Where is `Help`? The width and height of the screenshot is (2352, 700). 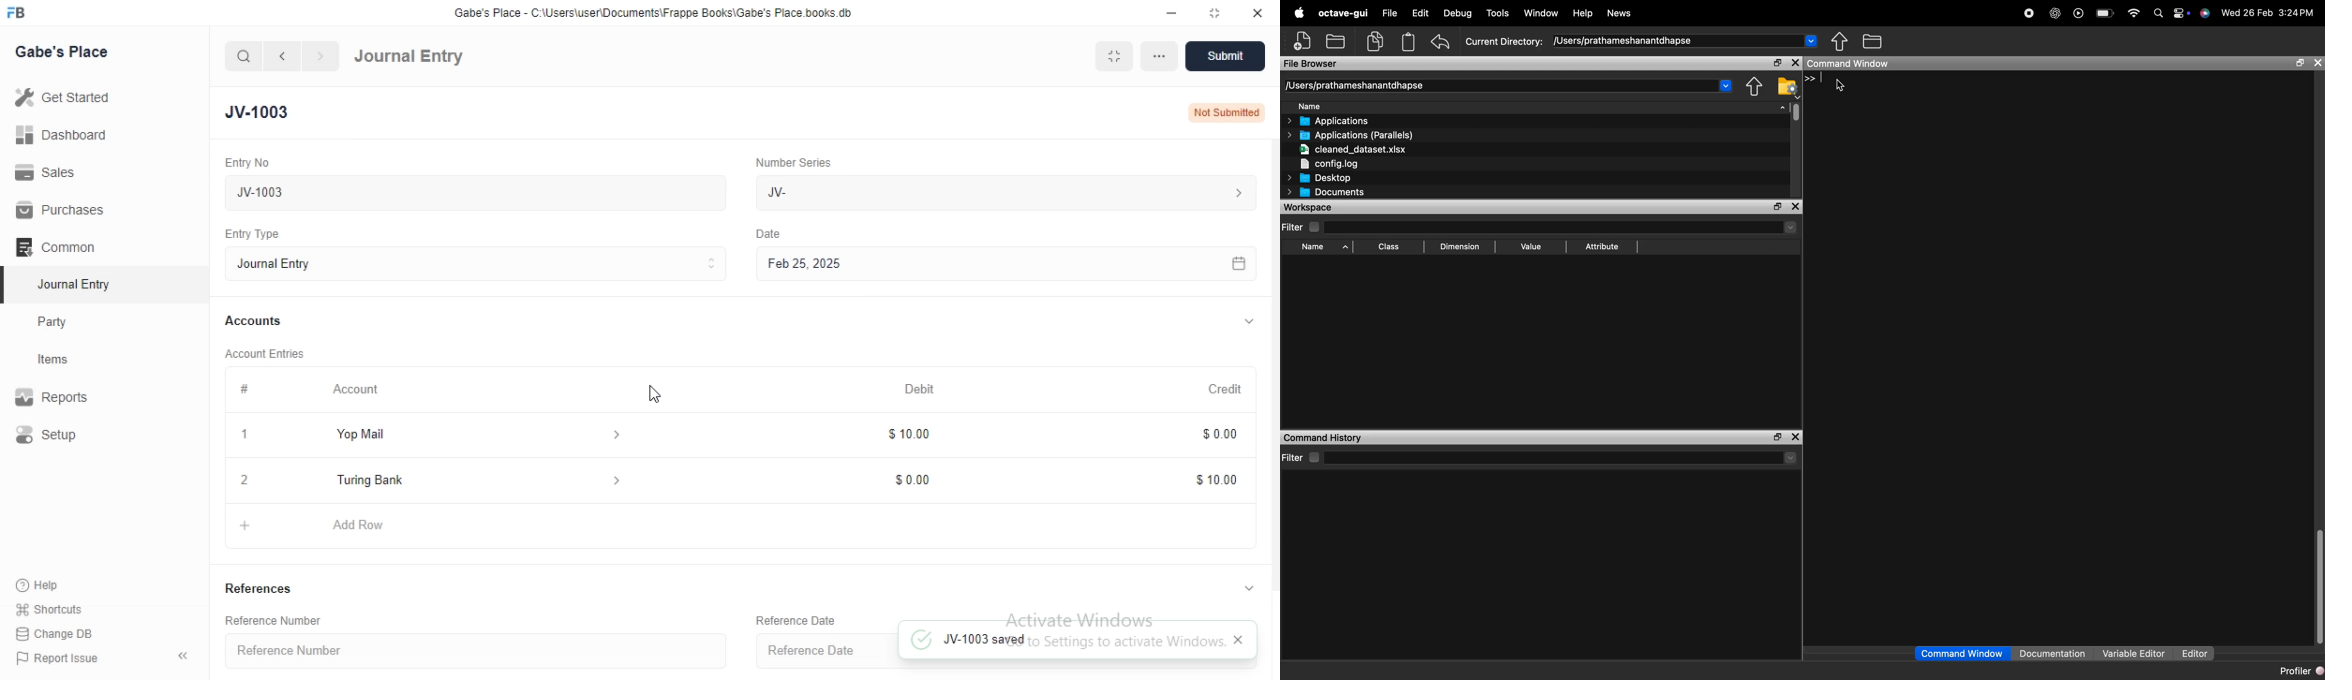 Help is located at coordinates (63, 584).